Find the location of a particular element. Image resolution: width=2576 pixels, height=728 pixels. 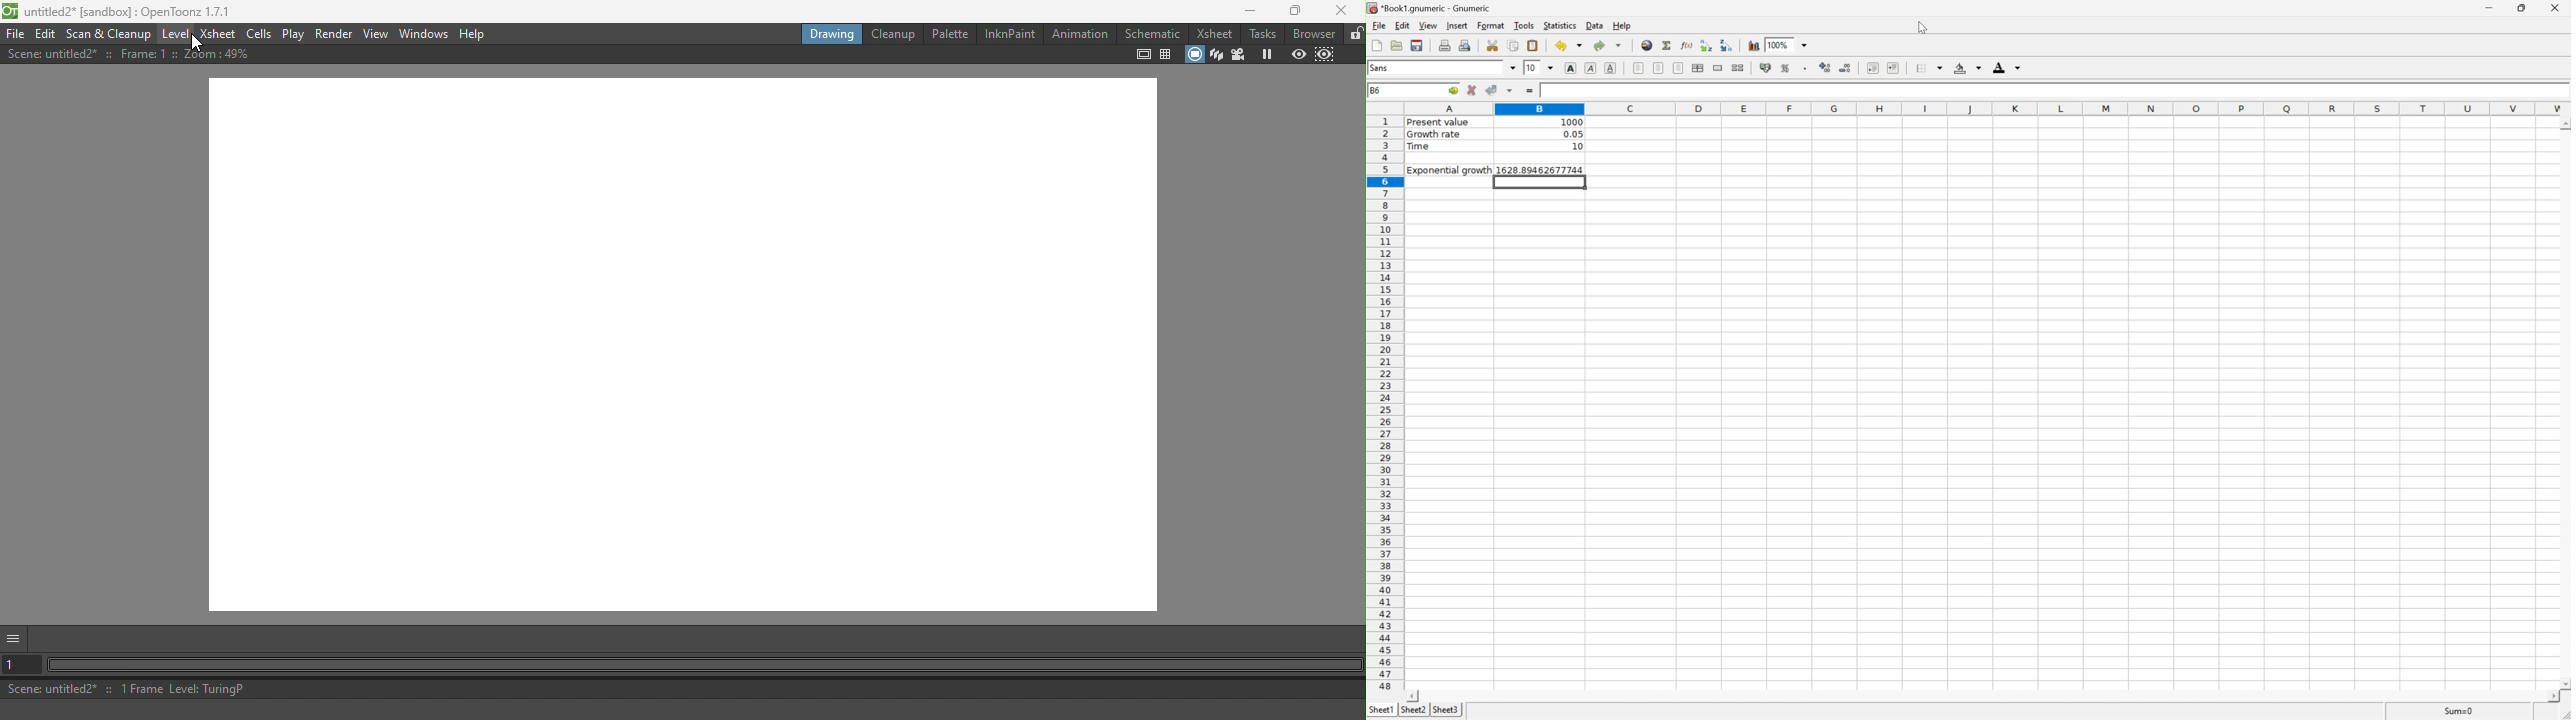

Increase indent, and align the contents to the left is located at coordinates (1894, 67).